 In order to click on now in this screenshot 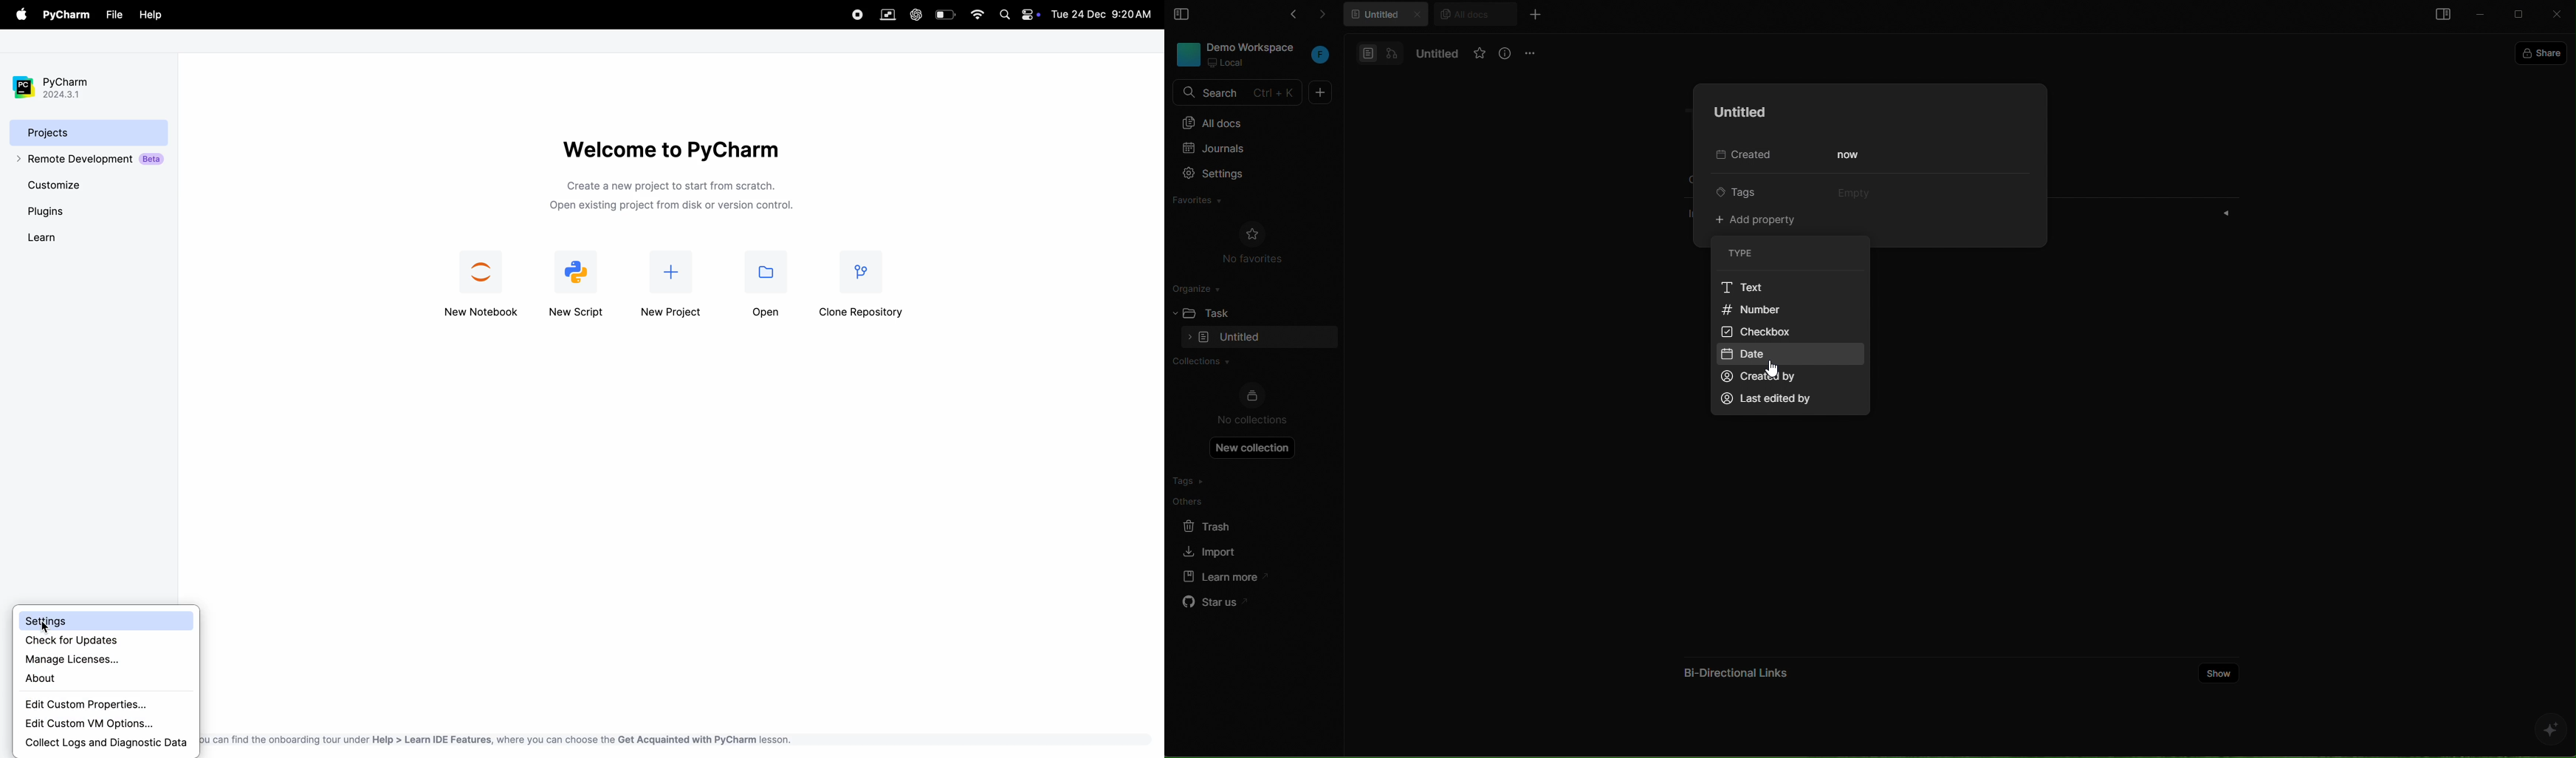, I will do `click(1850, 155)`.